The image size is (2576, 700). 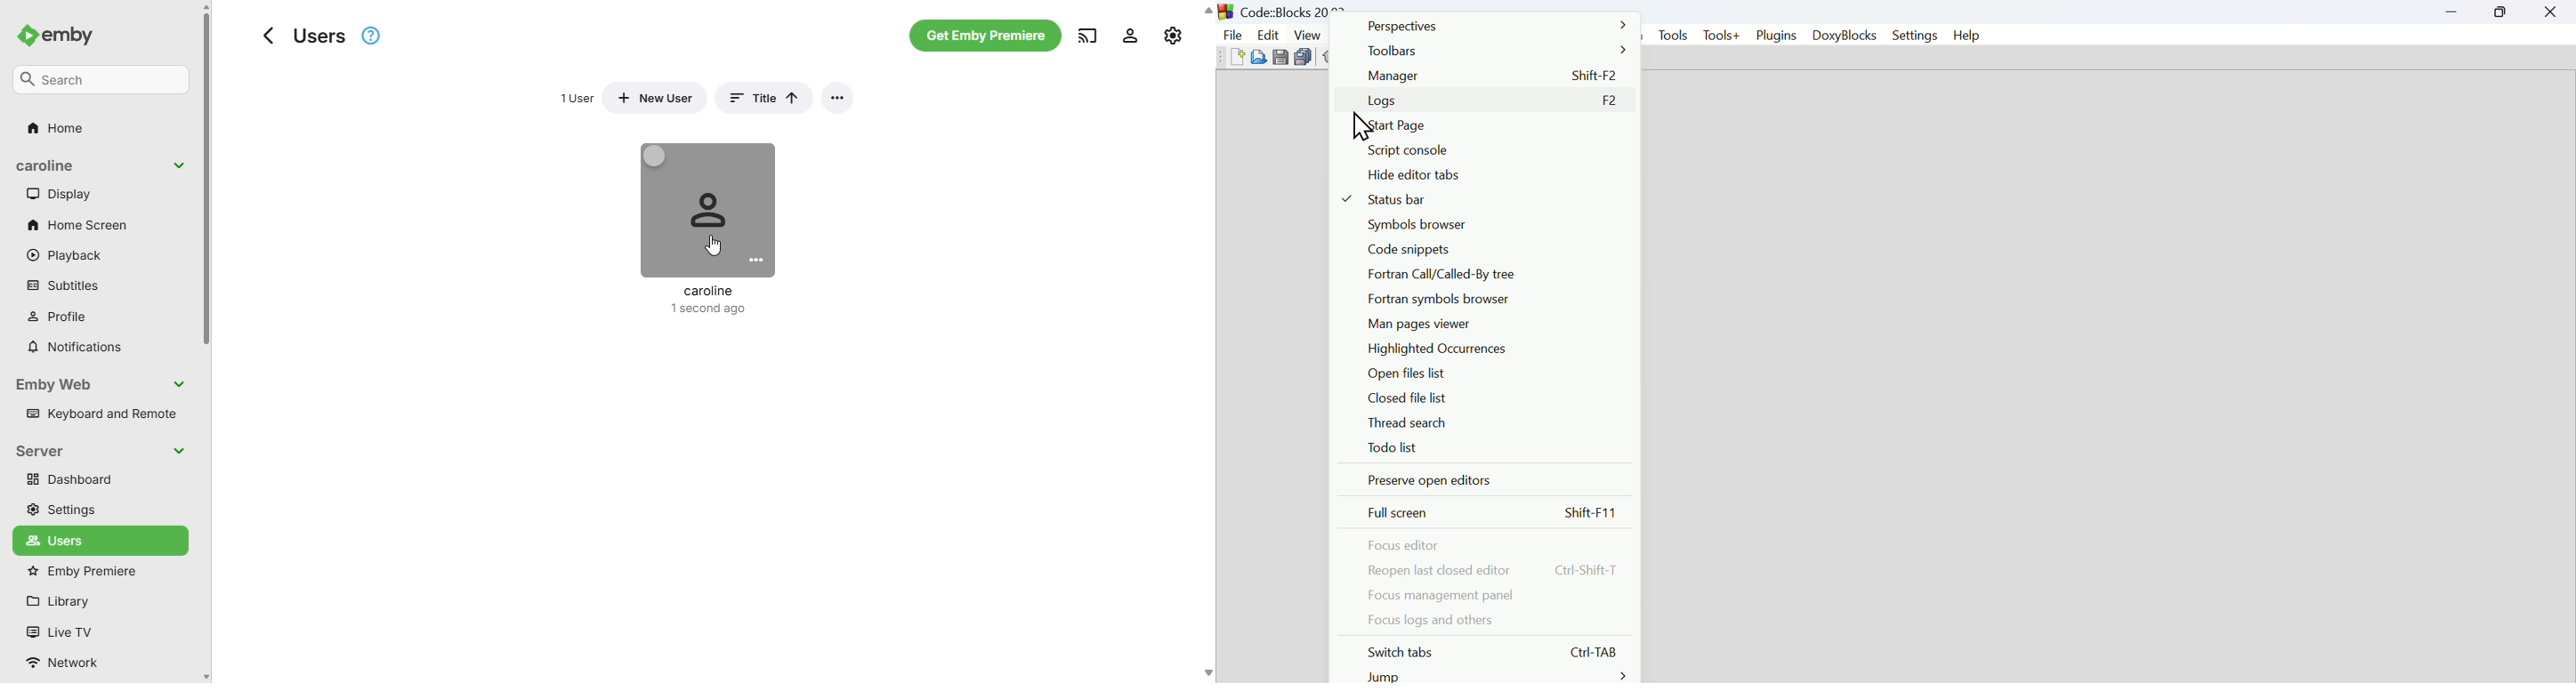 What do you see at coordinates (56, 35) in the screenshot?
I see `emby` at bounding box center [56, 35].